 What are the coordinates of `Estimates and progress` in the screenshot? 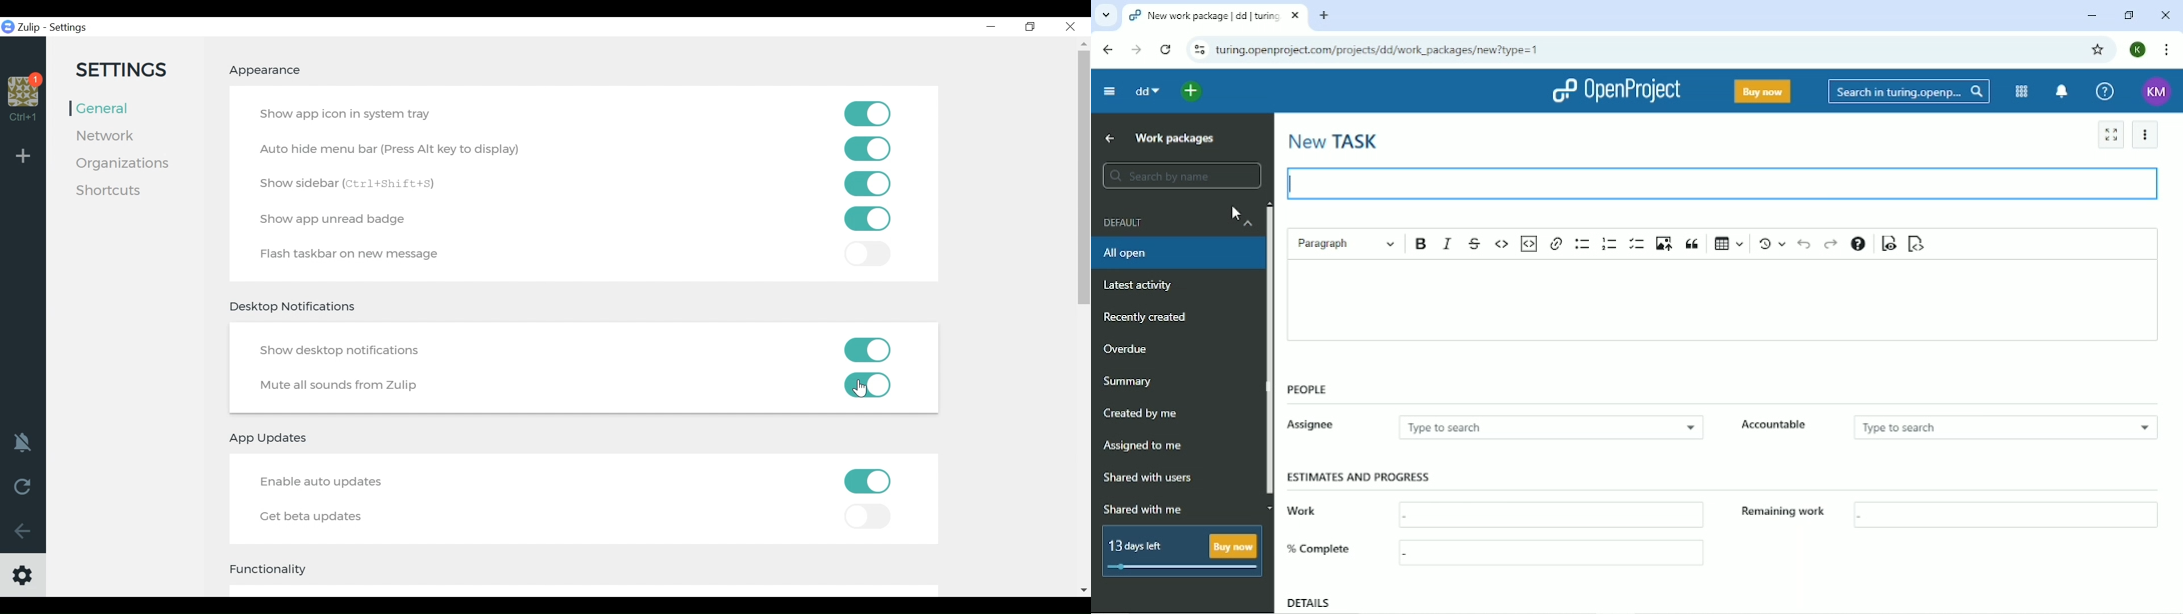 It's located at (1360, 475).